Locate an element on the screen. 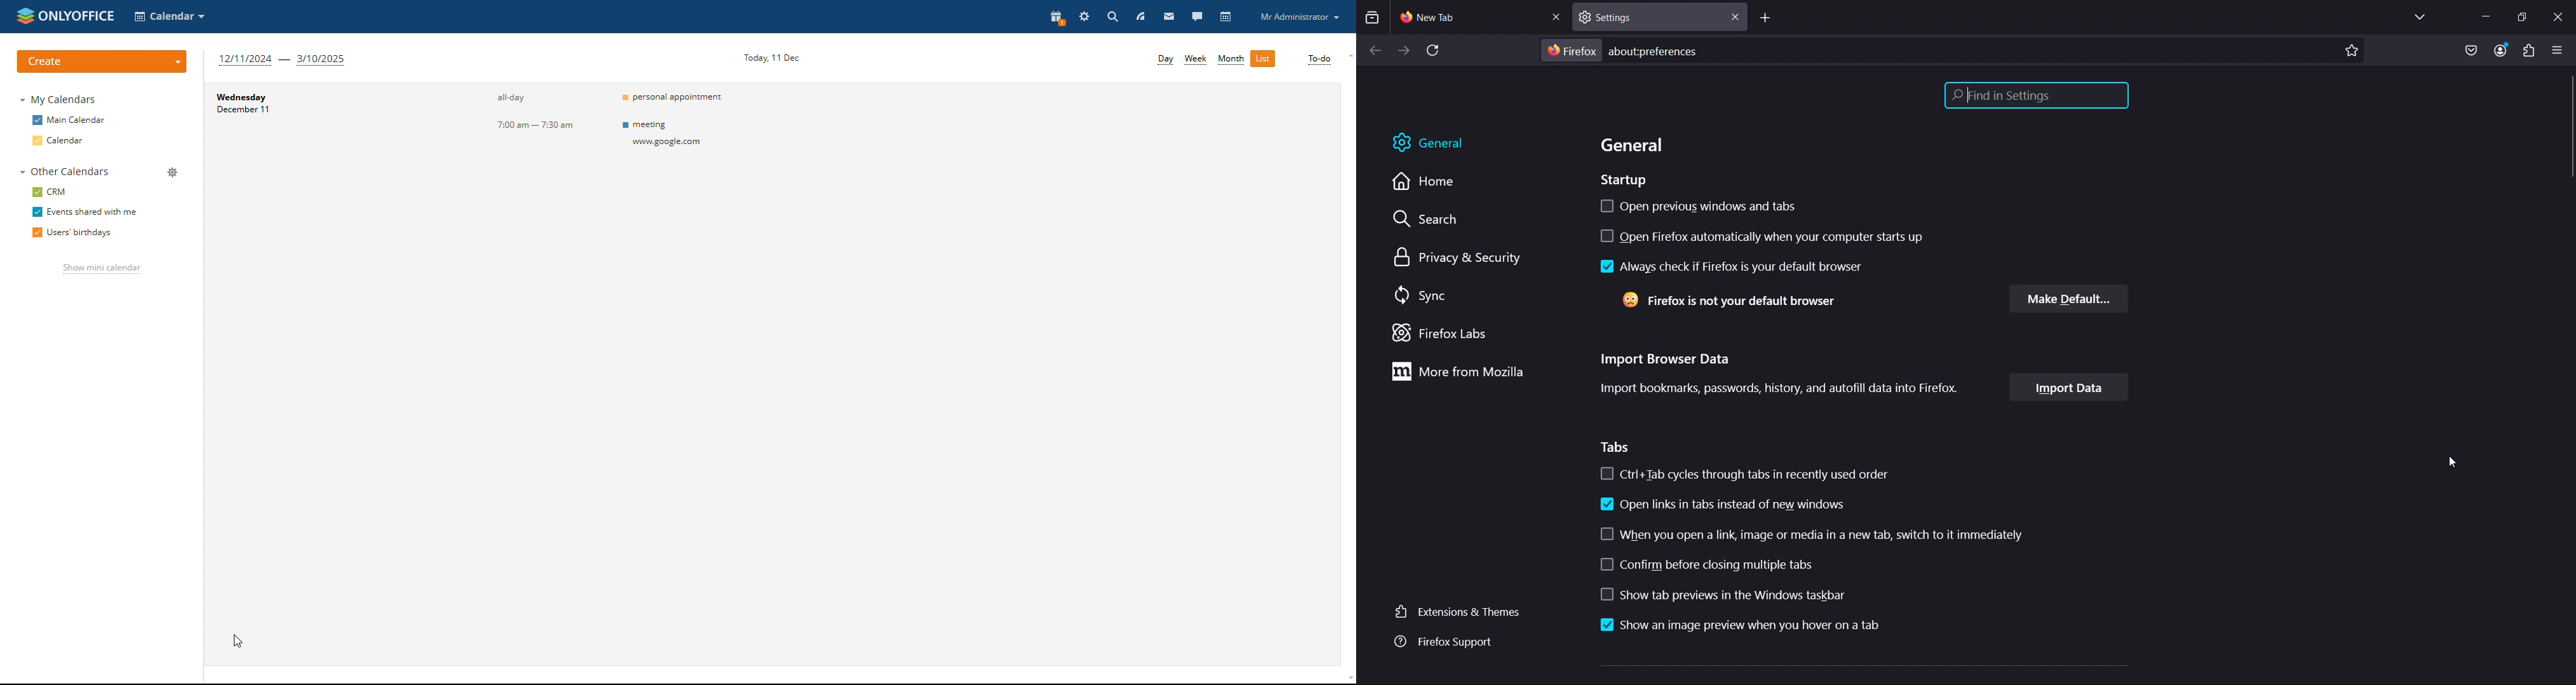 This screenshot has width=2576, height=700. search is located at coordinates (1112, 16).